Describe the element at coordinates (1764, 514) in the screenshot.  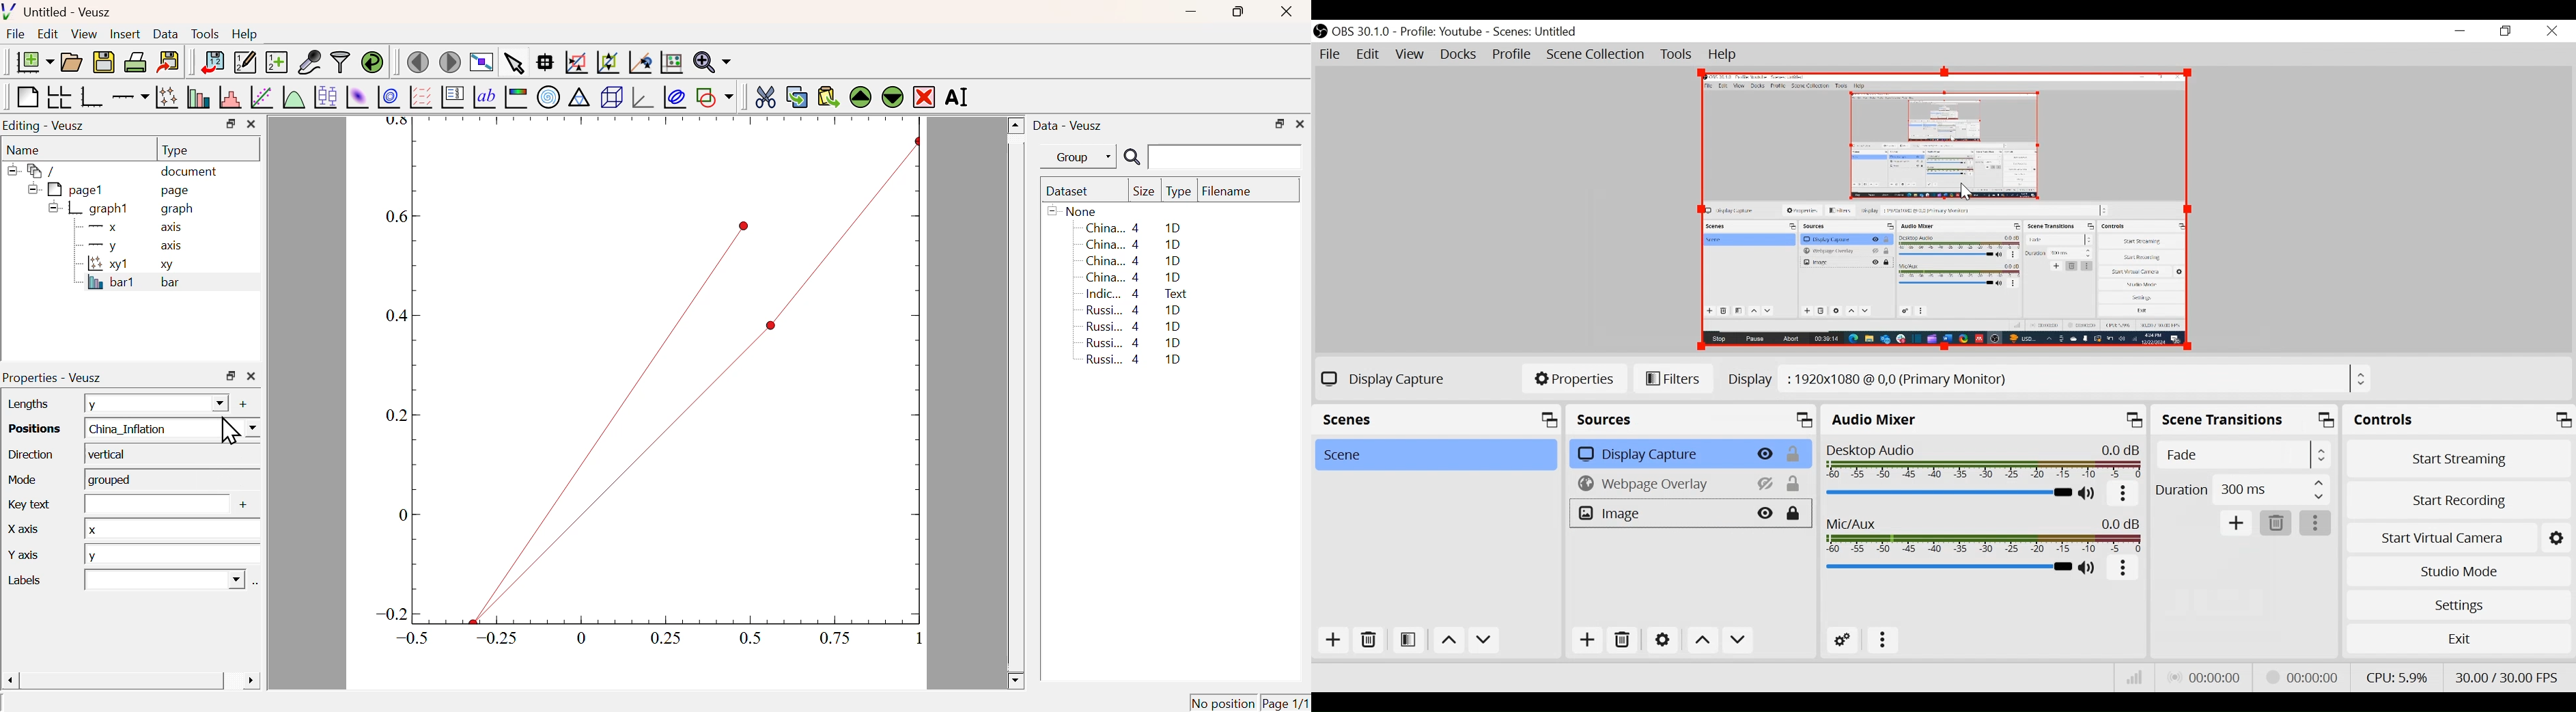
I see `Hide/Display` at that location.